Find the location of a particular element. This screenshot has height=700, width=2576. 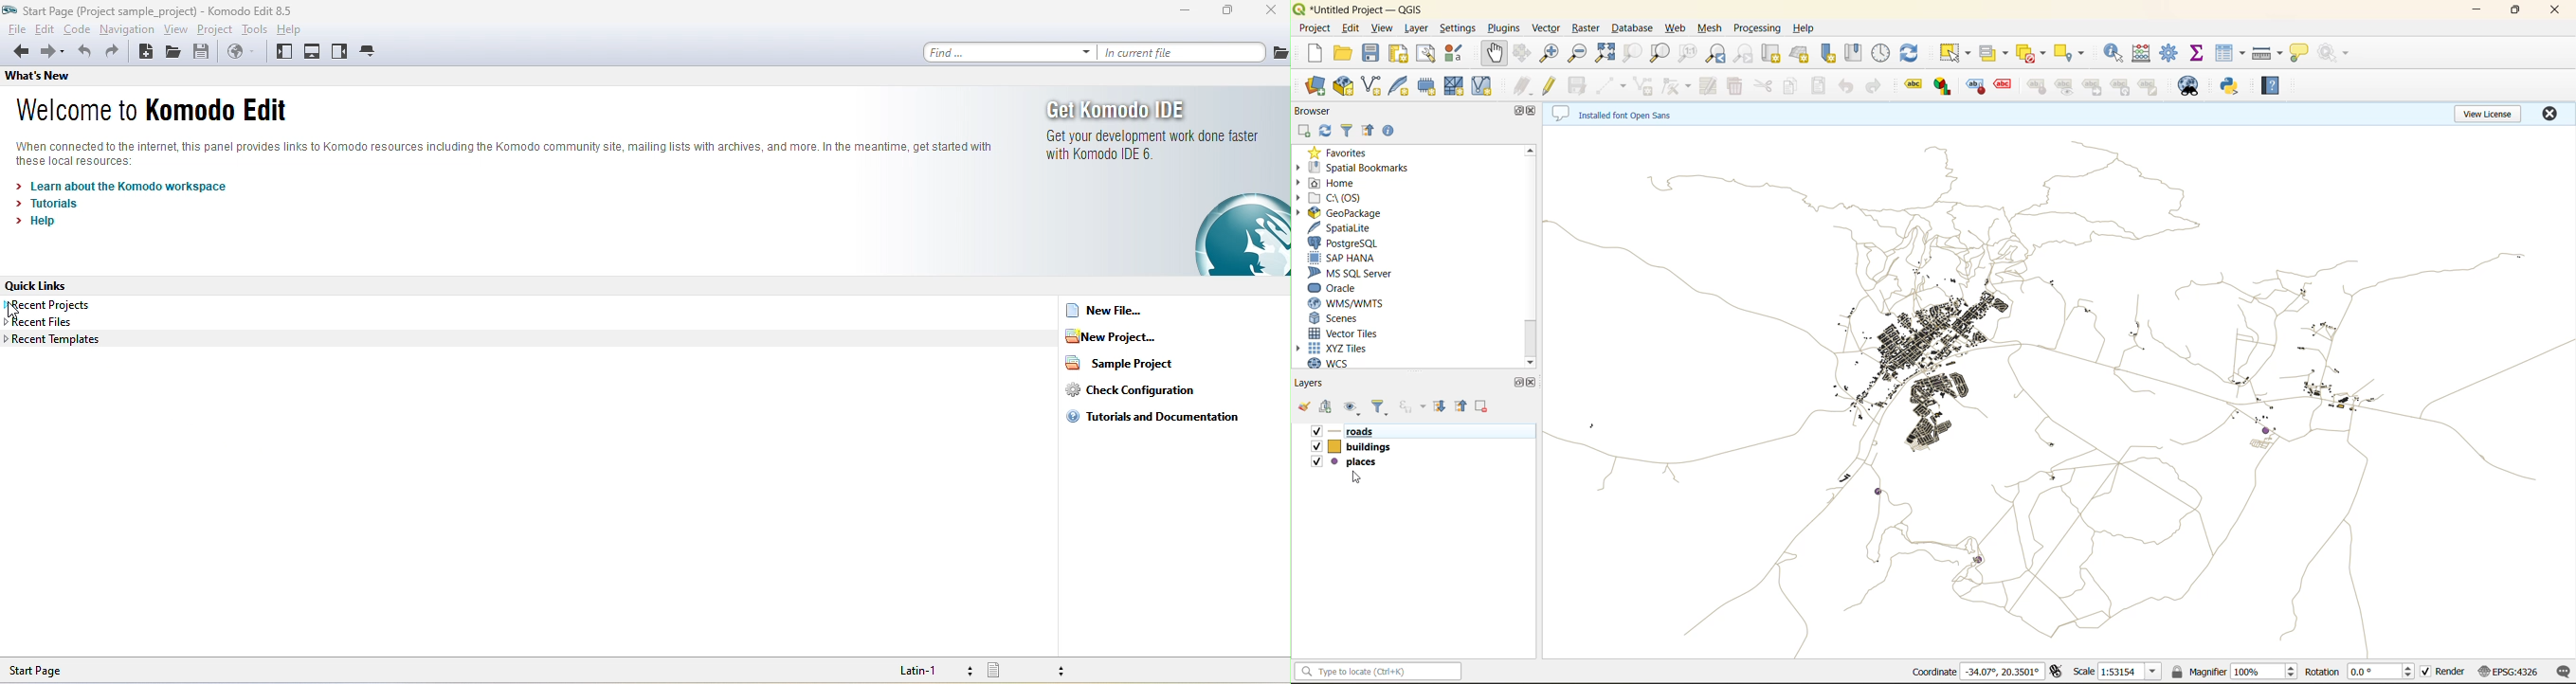

scenes is located at coordinates (1358, 319).